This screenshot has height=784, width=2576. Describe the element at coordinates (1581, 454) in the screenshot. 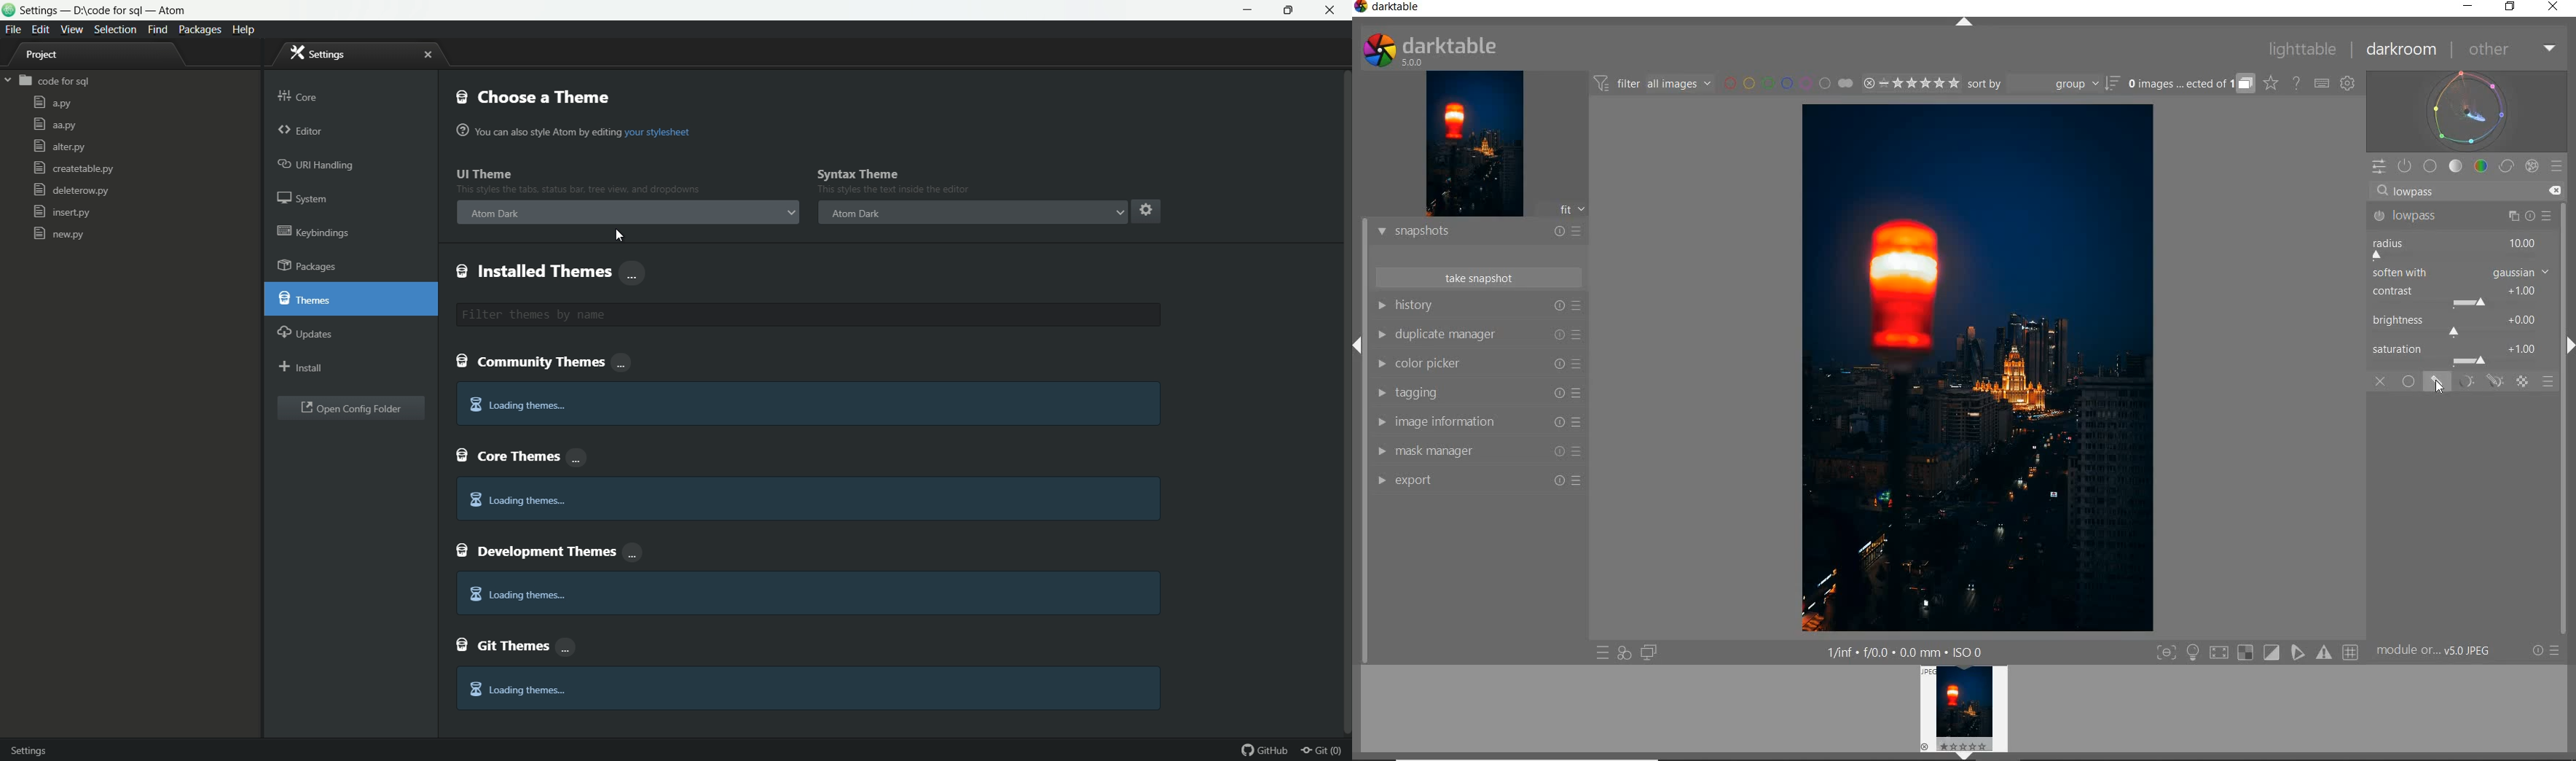

I see `Preset and reset` at that location.